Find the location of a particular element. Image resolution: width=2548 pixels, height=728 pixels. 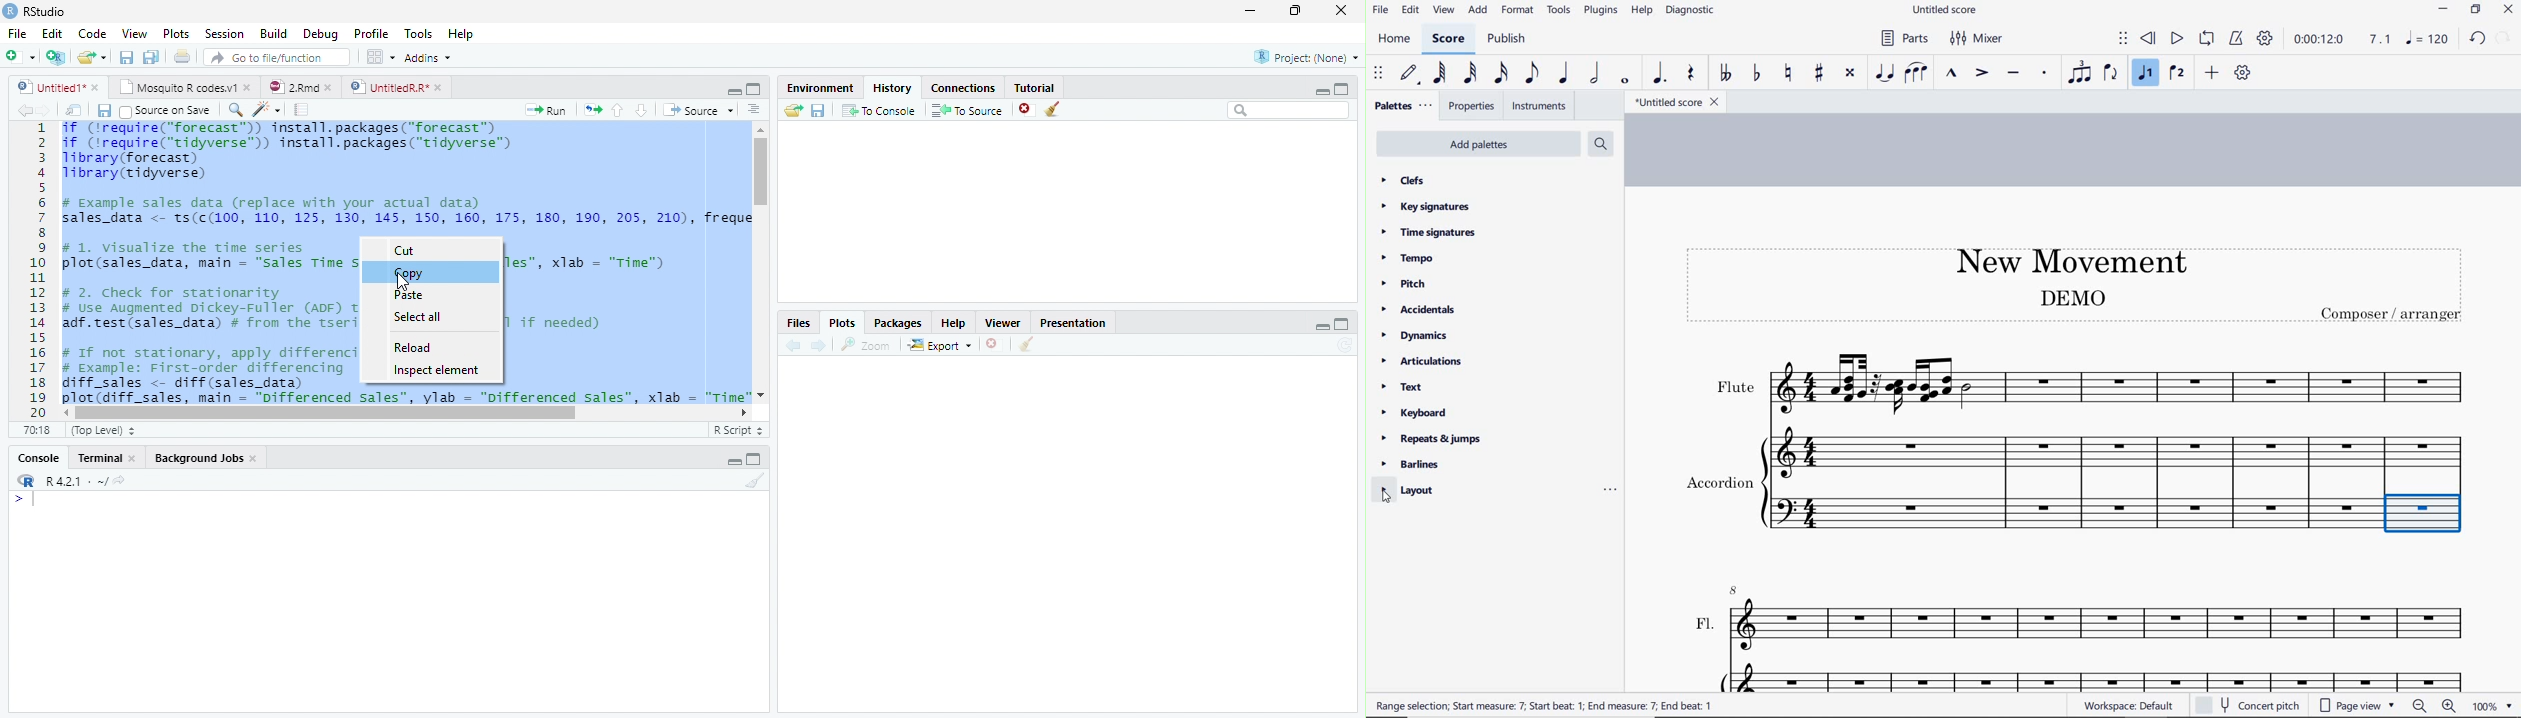

key signatures is located at coordinates (1424, 206).